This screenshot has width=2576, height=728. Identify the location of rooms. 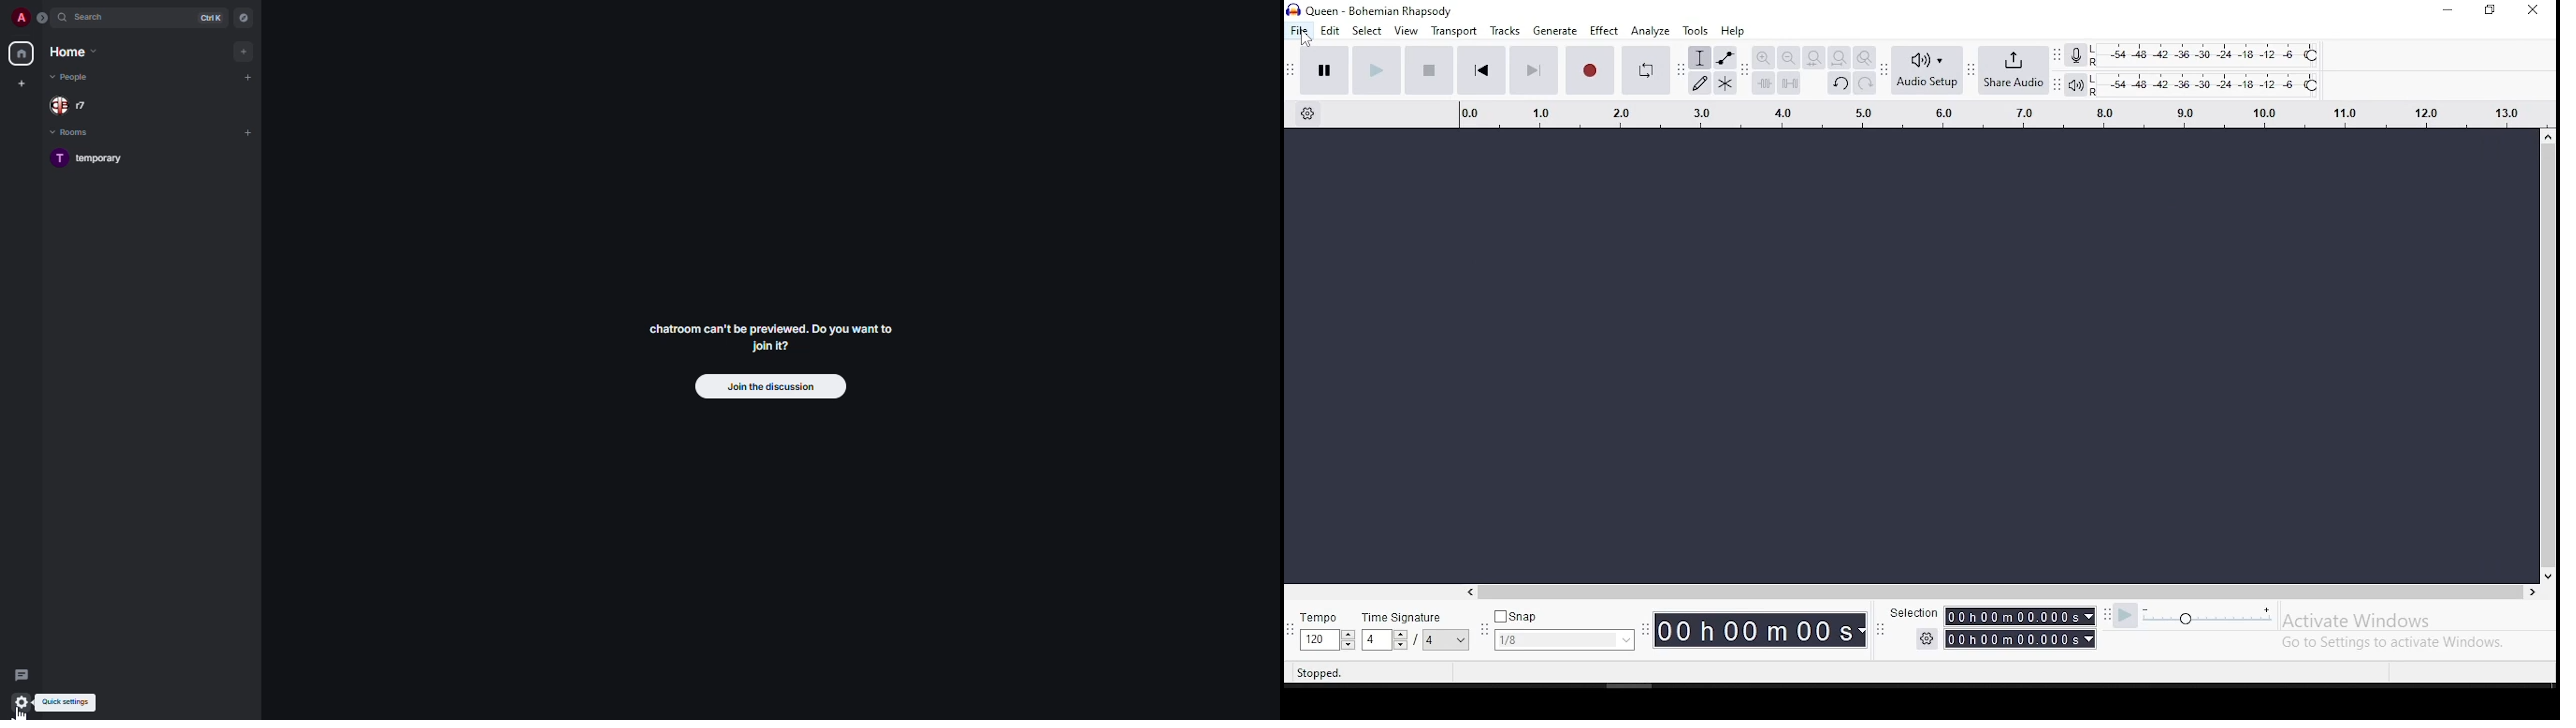
(72, 133).